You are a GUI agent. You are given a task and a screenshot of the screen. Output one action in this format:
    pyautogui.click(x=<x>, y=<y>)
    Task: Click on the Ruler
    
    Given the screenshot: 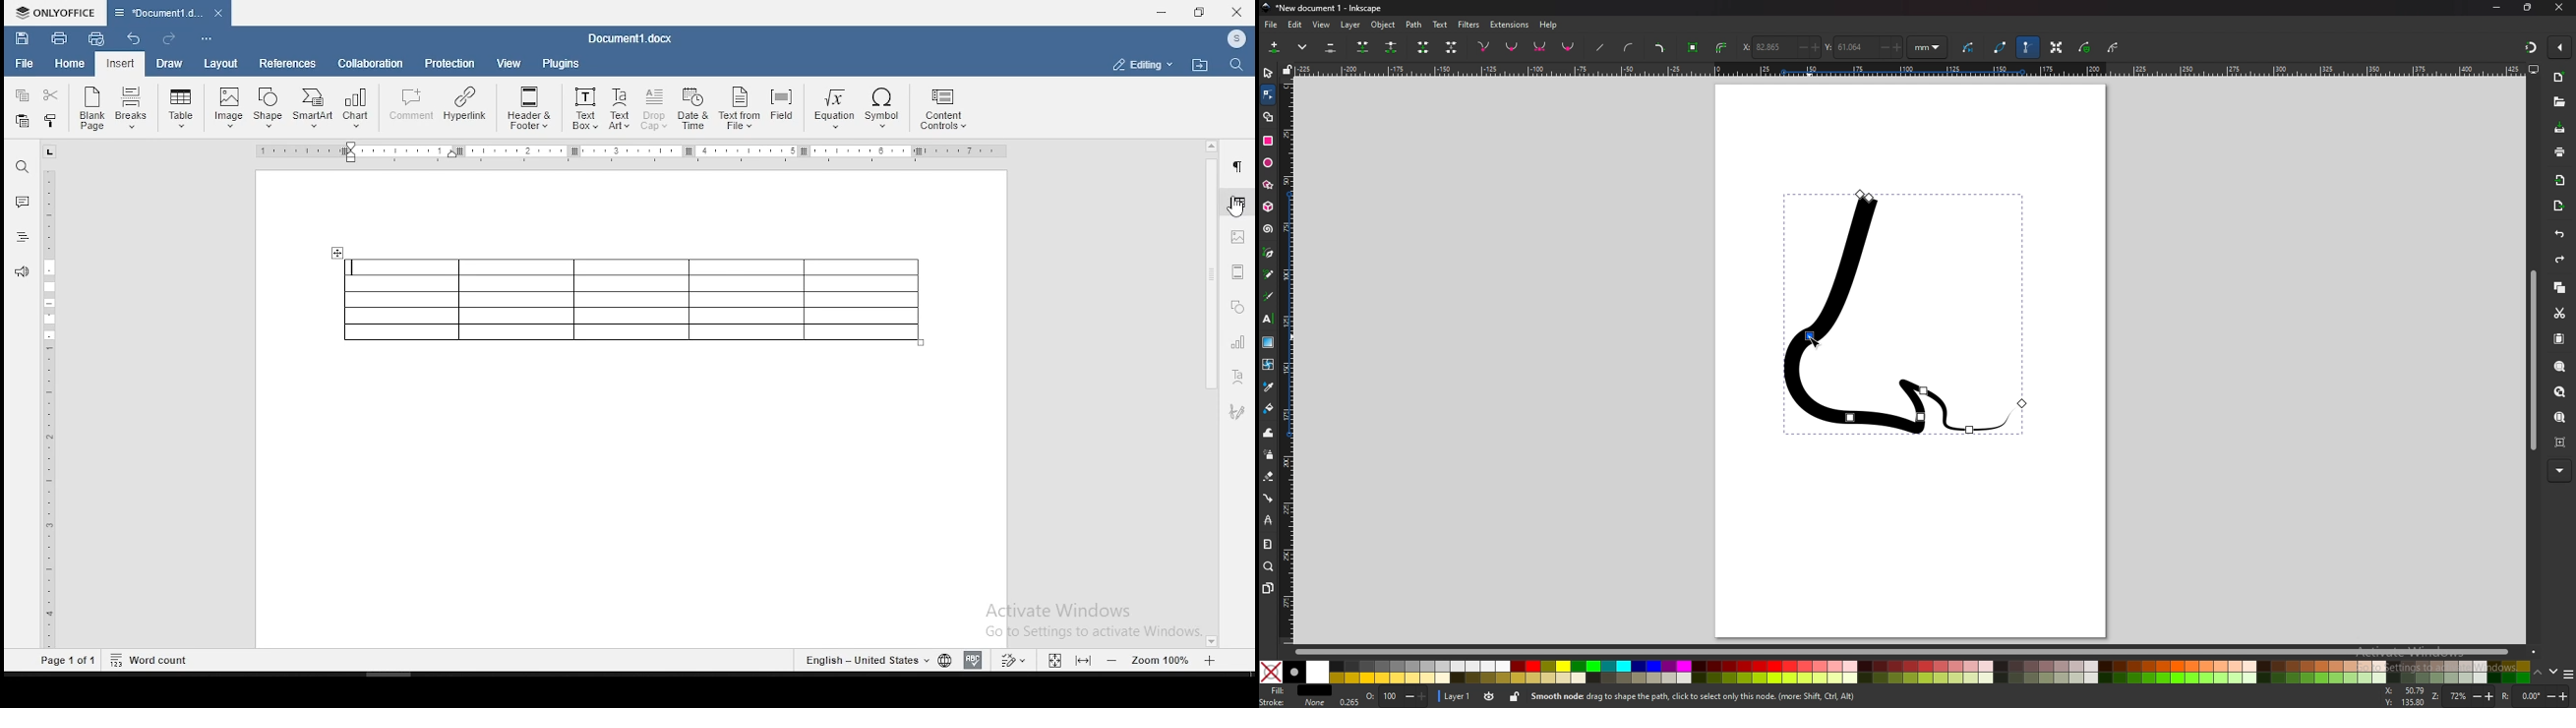 What is the action you would take?
    pyautogui.click(x=636, y=151)
    